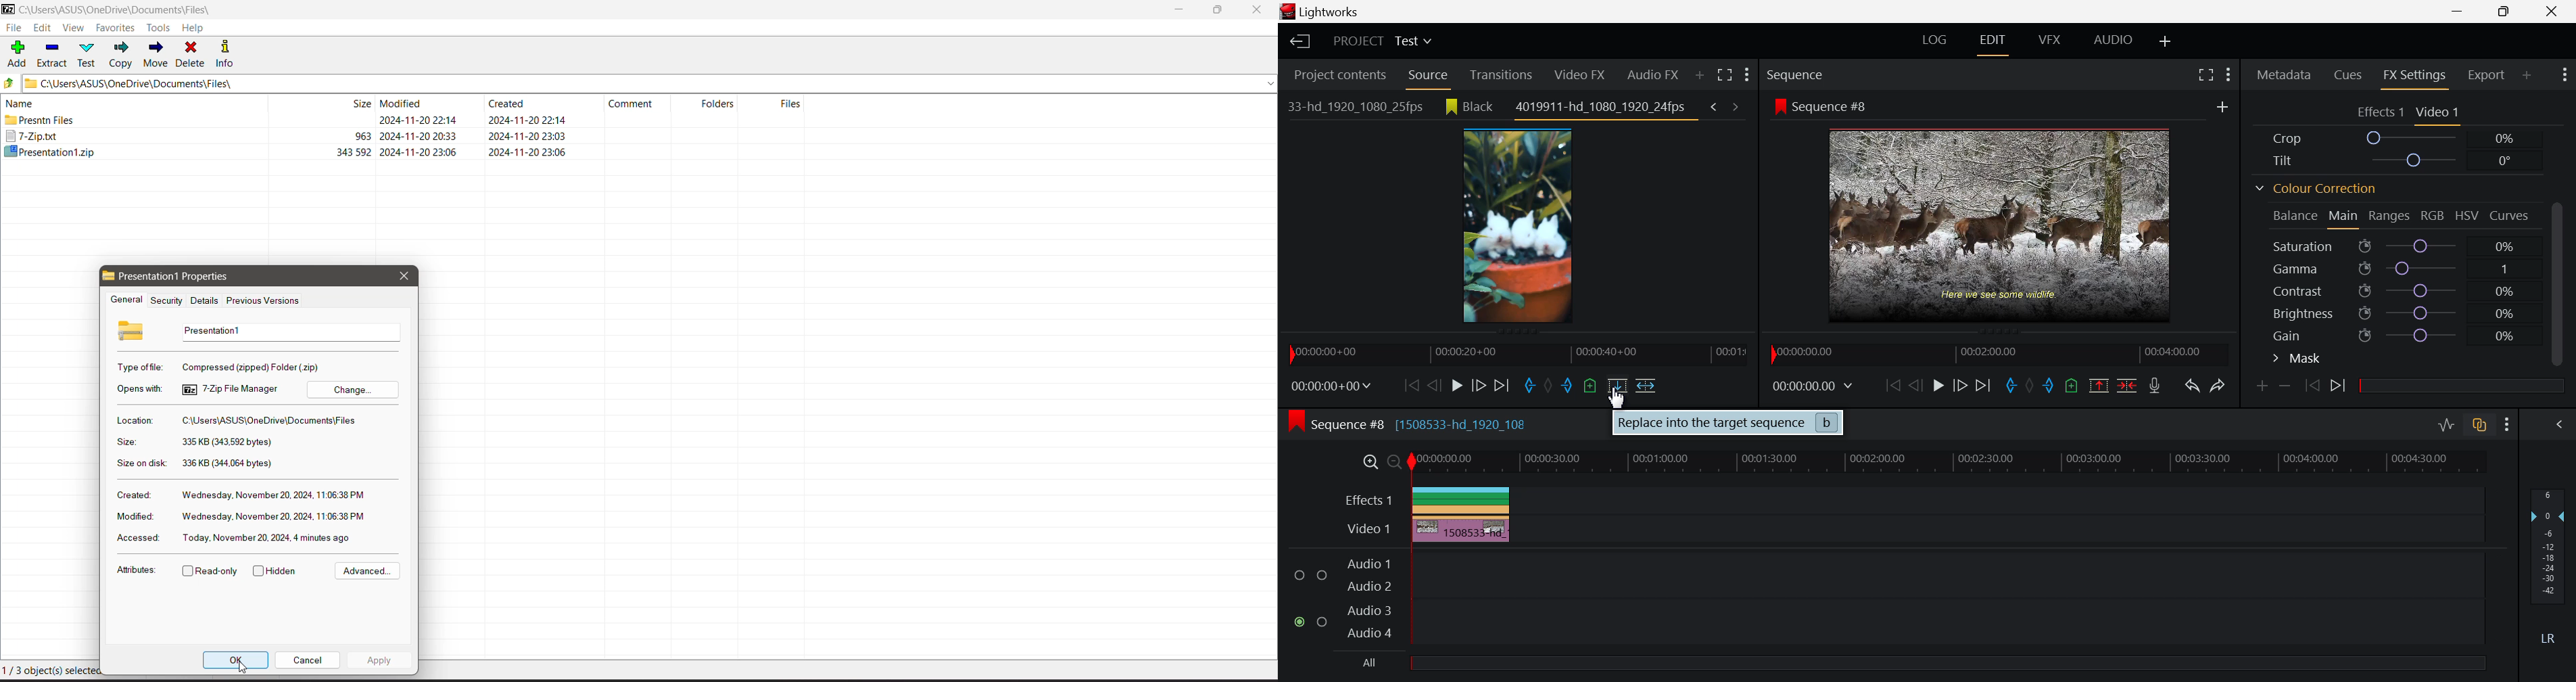  Describe the element at coordinates (1618, 398) in the screenshot. I see `Cursor` at that location.